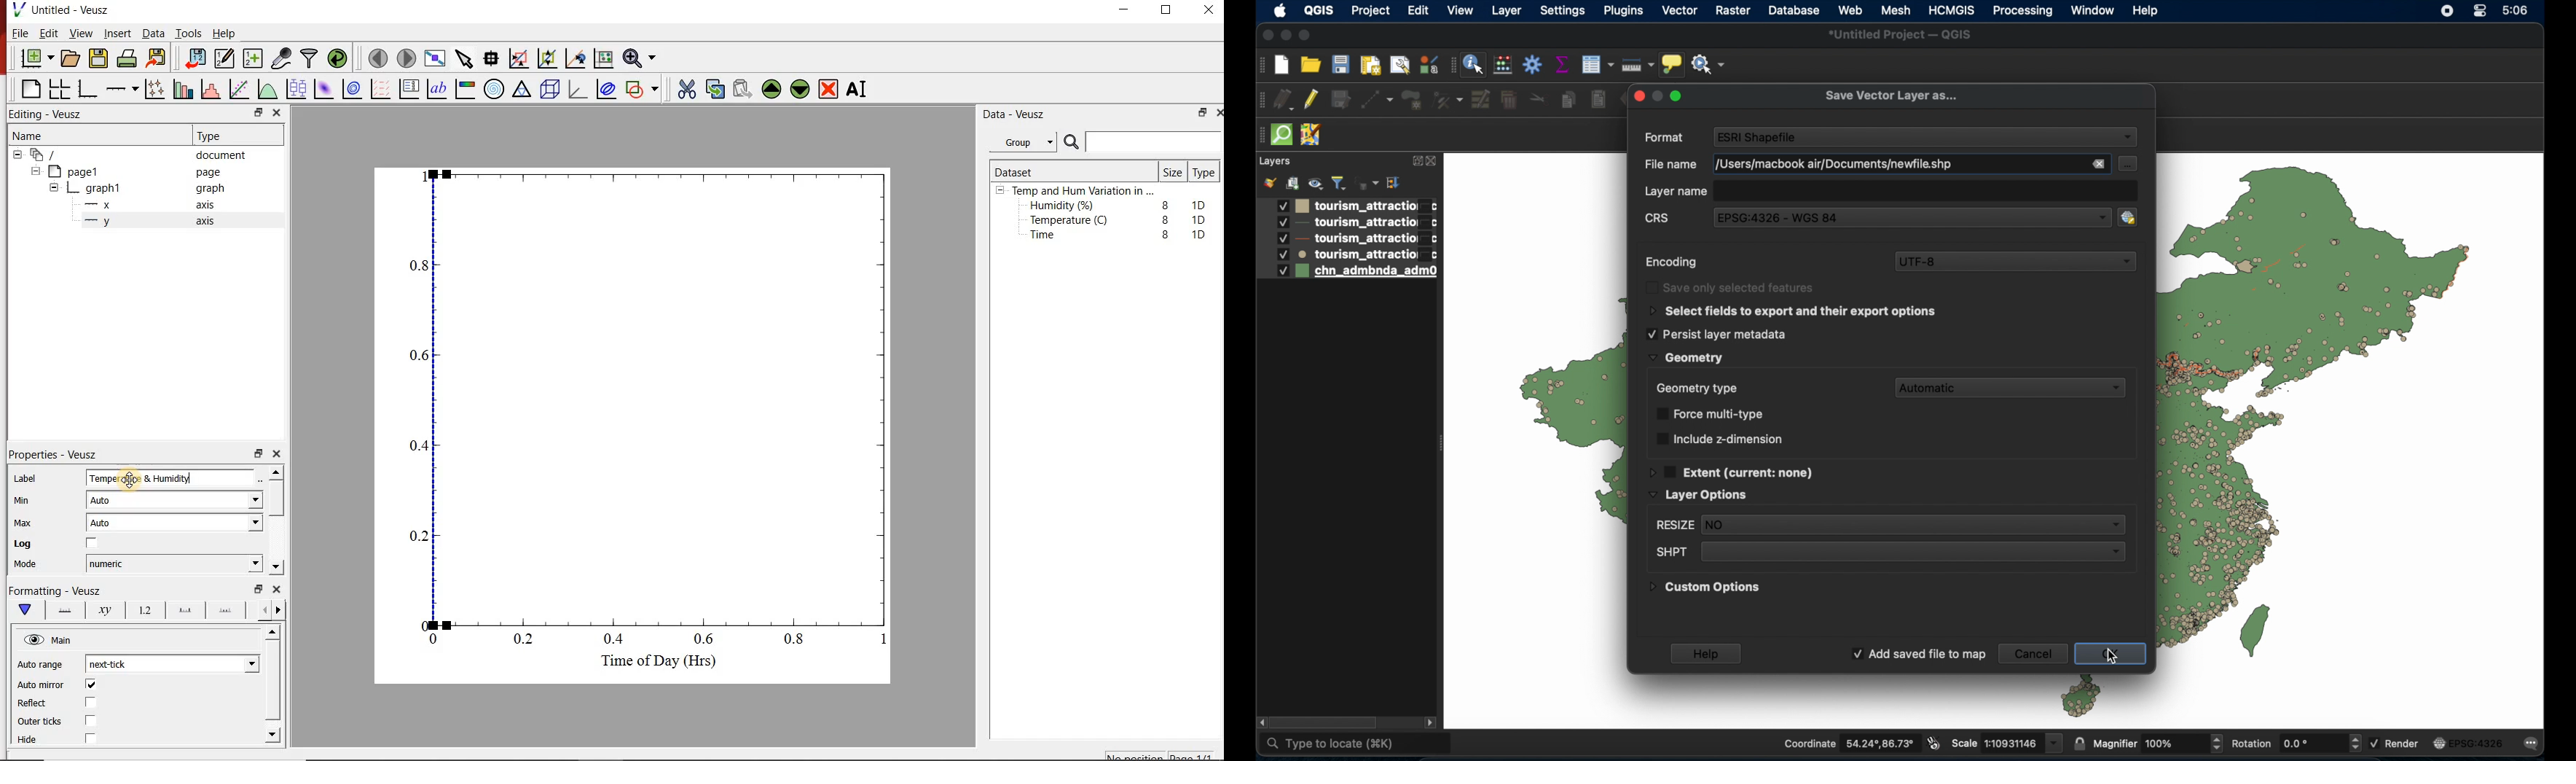 The height and width of the screenshot is (784, 2576). I want to click on 1, so click(422, 175).